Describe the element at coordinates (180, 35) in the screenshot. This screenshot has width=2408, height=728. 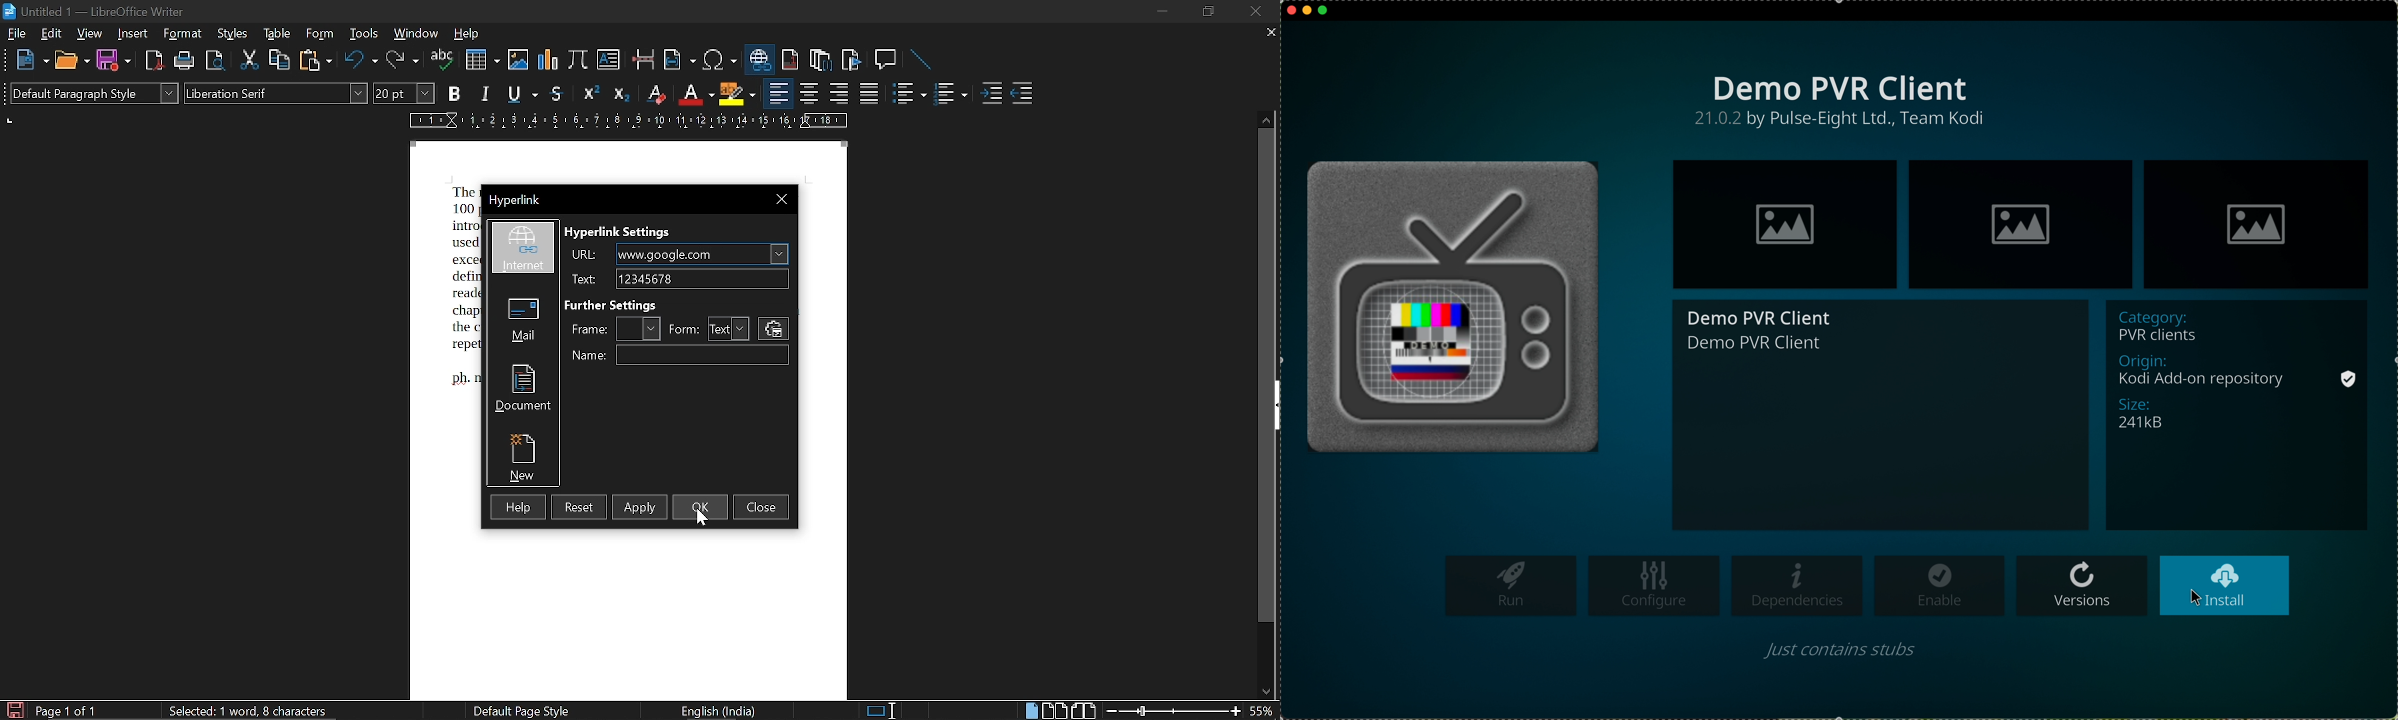
I see `format` at that location.